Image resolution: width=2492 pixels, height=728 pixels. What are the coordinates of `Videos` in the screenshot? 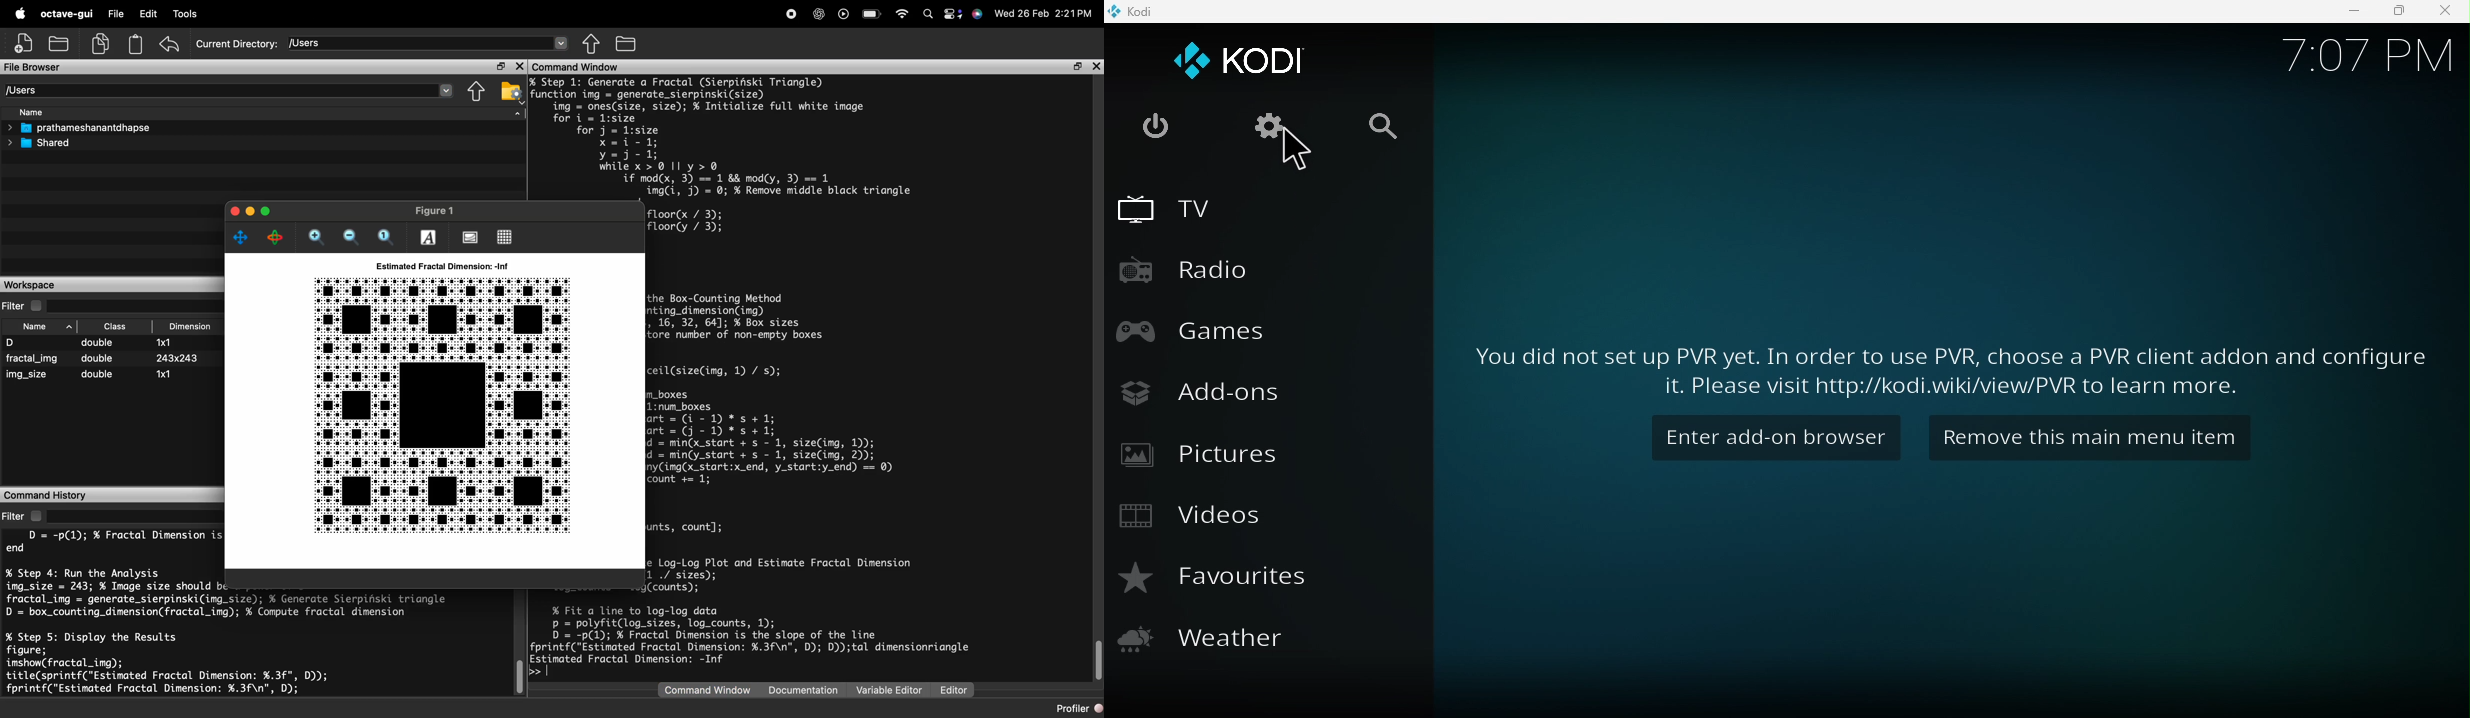 It's located at (1198, 519).